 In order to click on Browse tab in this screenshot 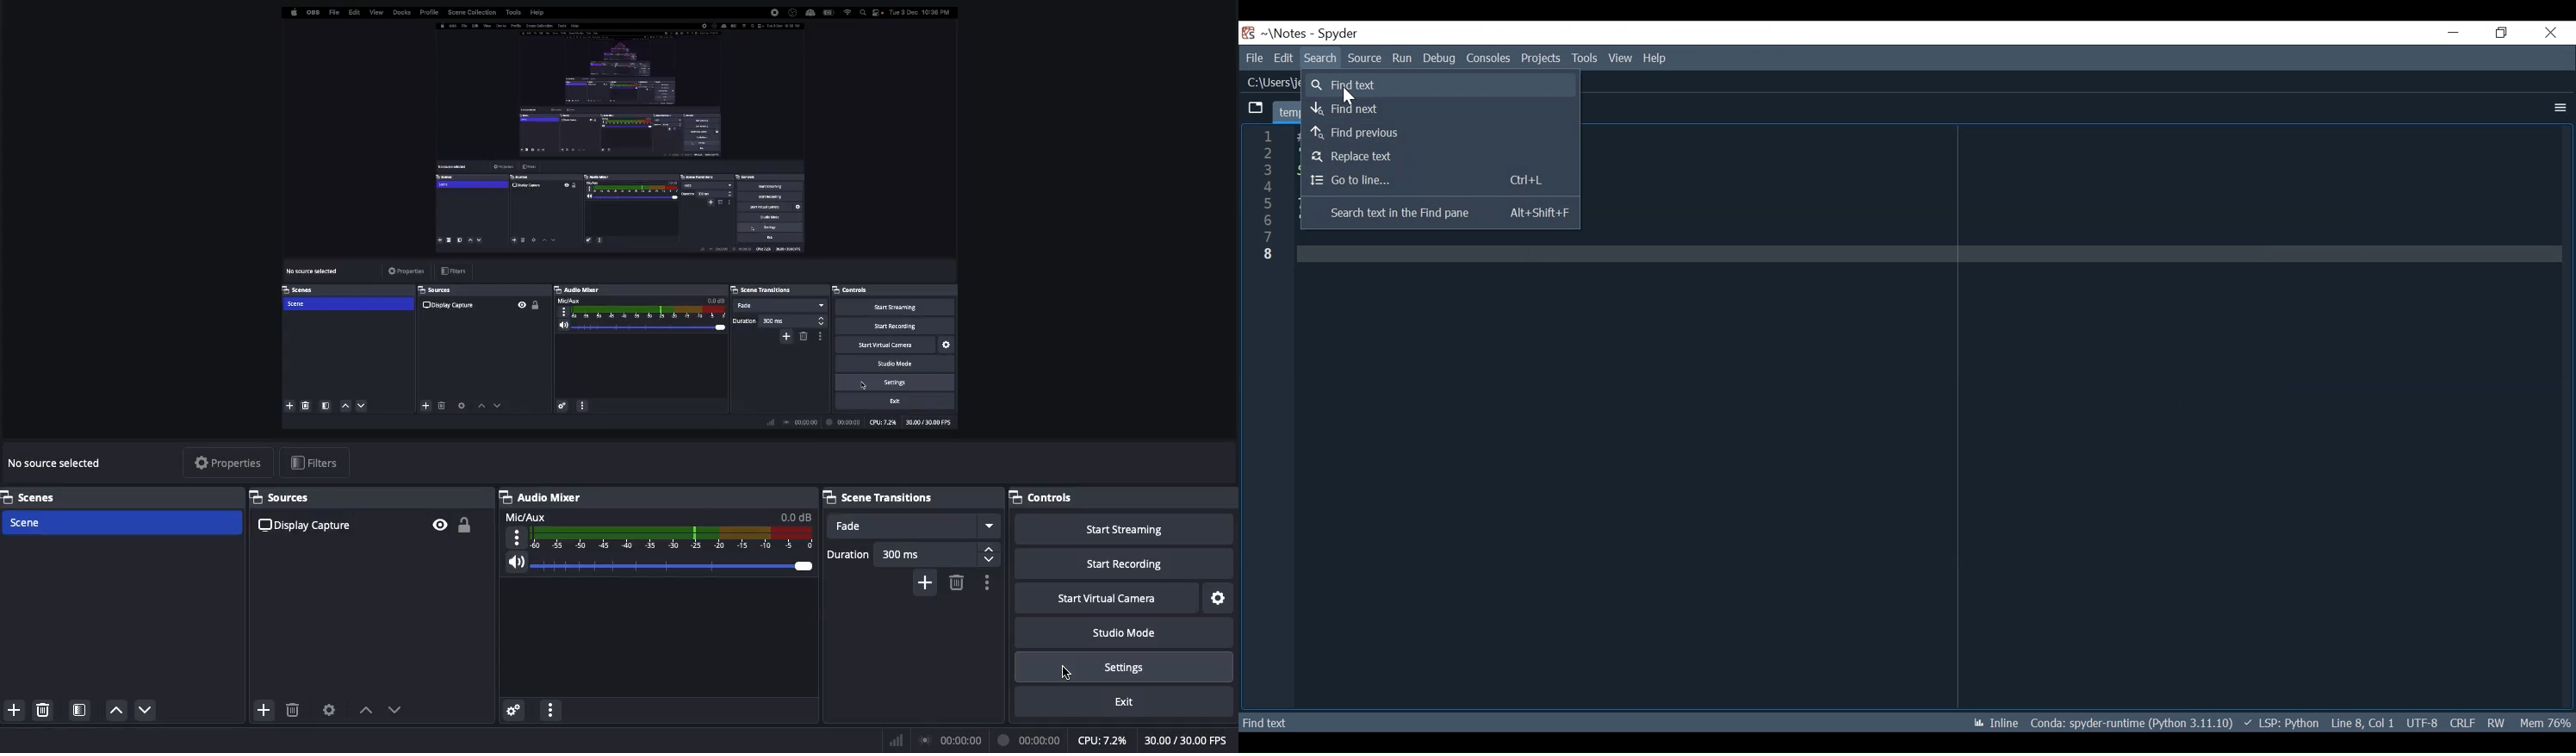, I will do `click(1252, 109)`.